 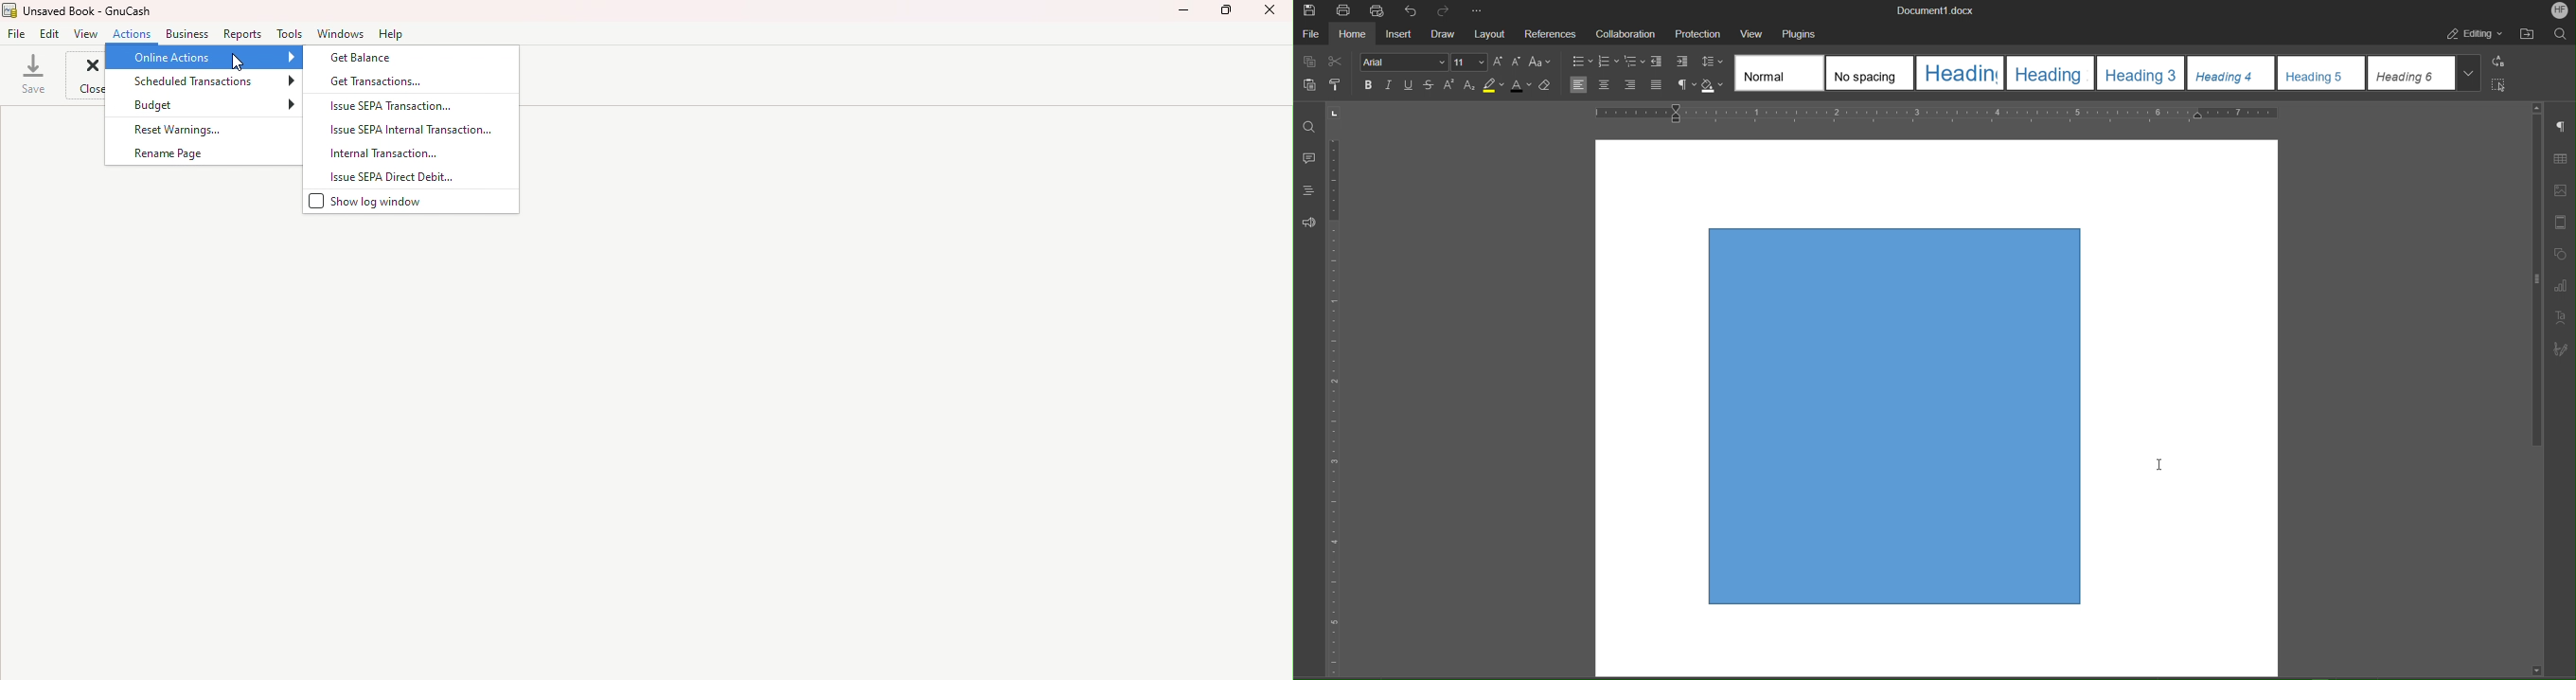 I want to click on Get transactions, so click(x=417, y=83).